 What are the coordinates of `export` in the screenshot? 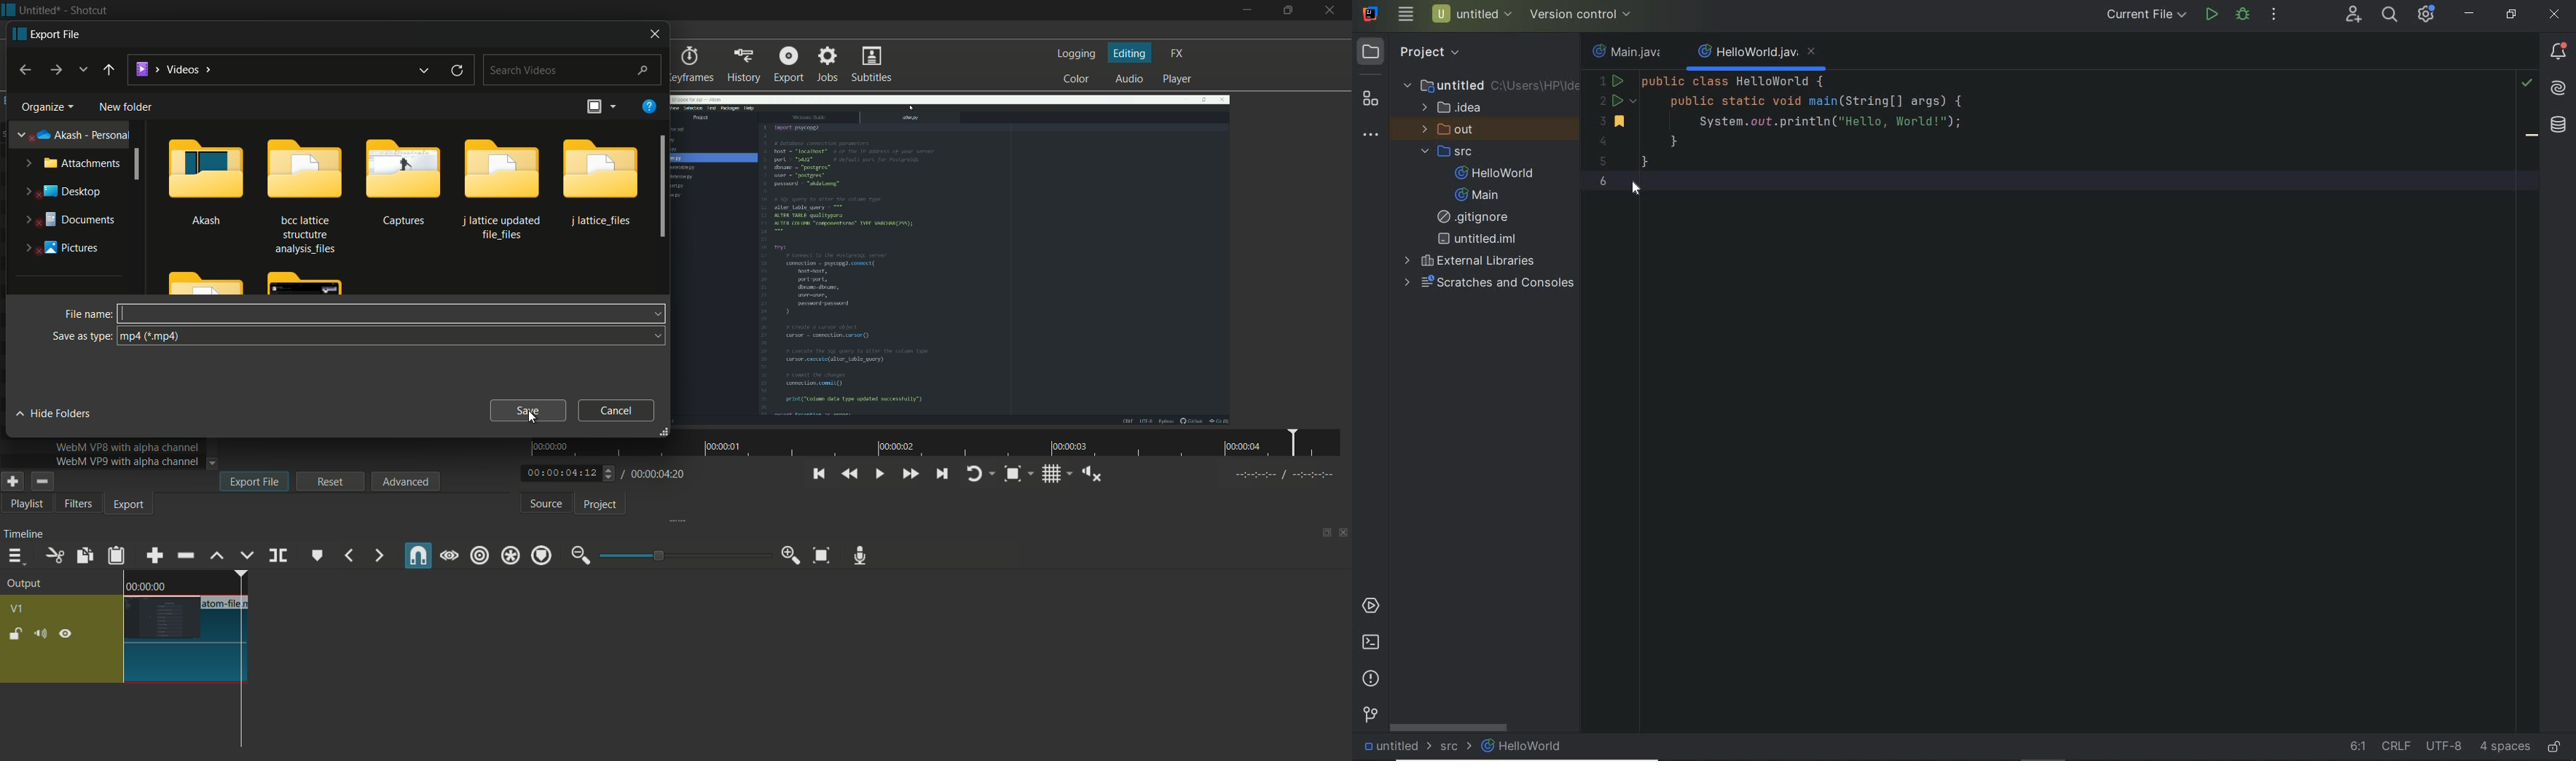 It's located at (48, 34).